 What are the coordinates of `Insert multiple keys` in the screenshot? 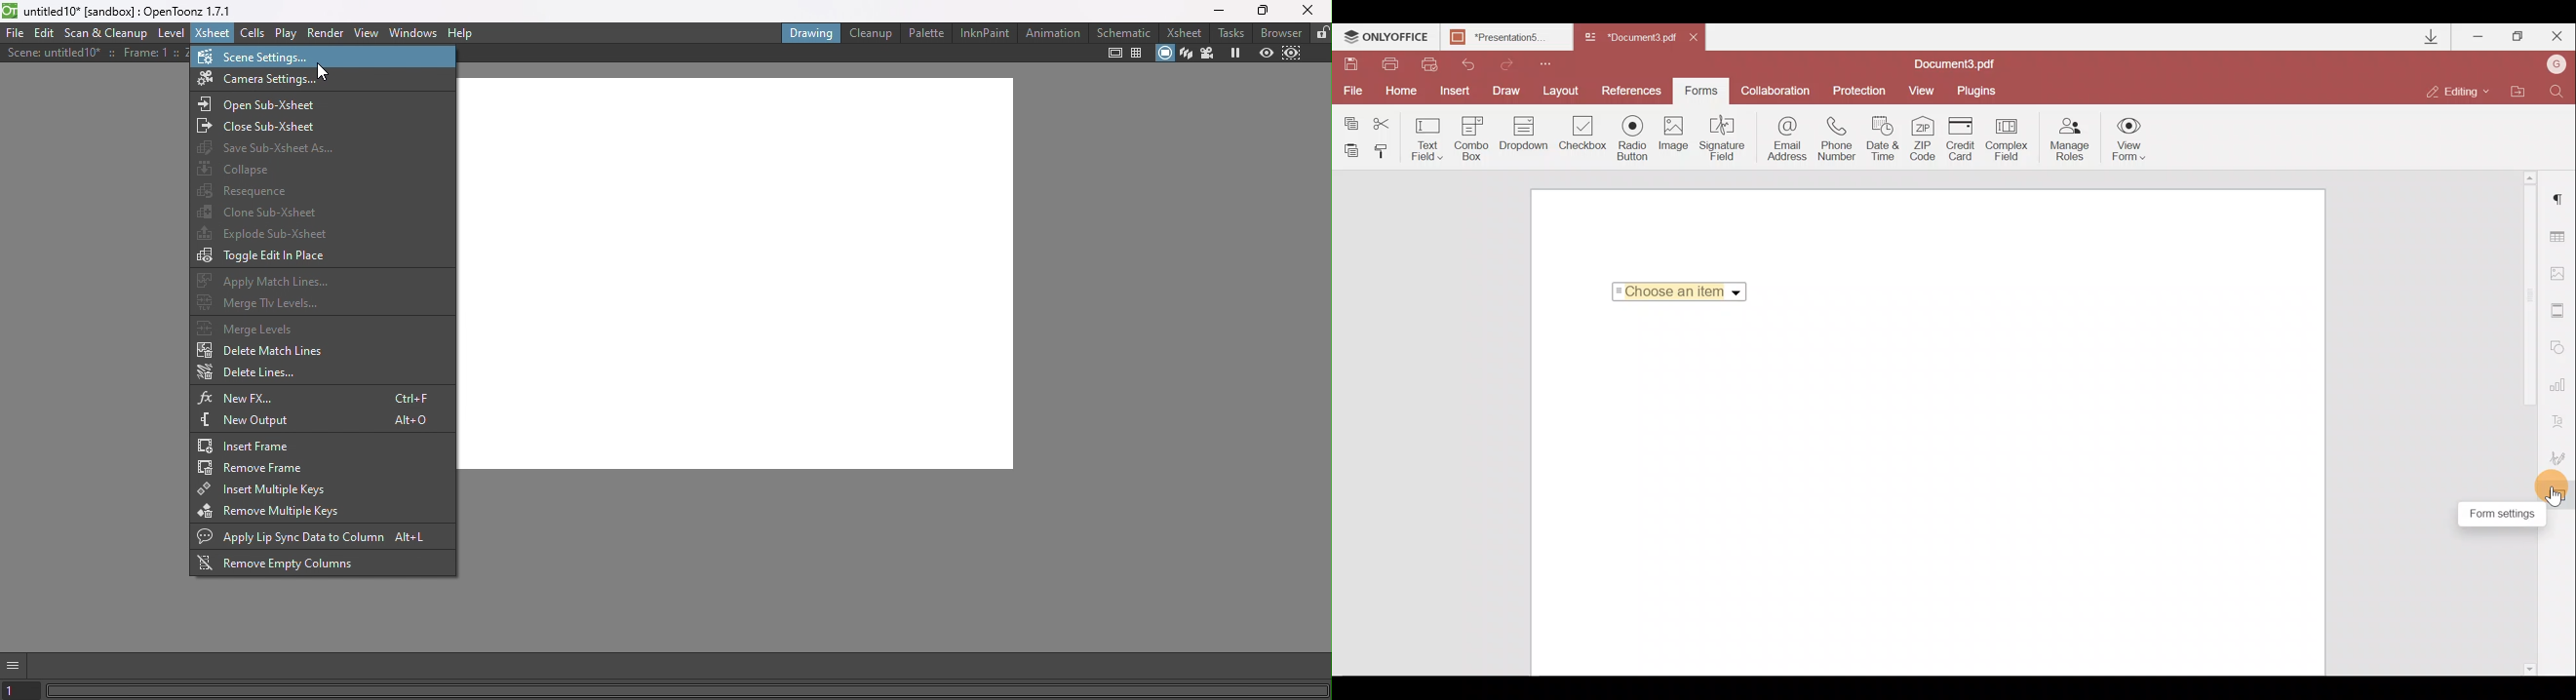 It's located at (265, 490).